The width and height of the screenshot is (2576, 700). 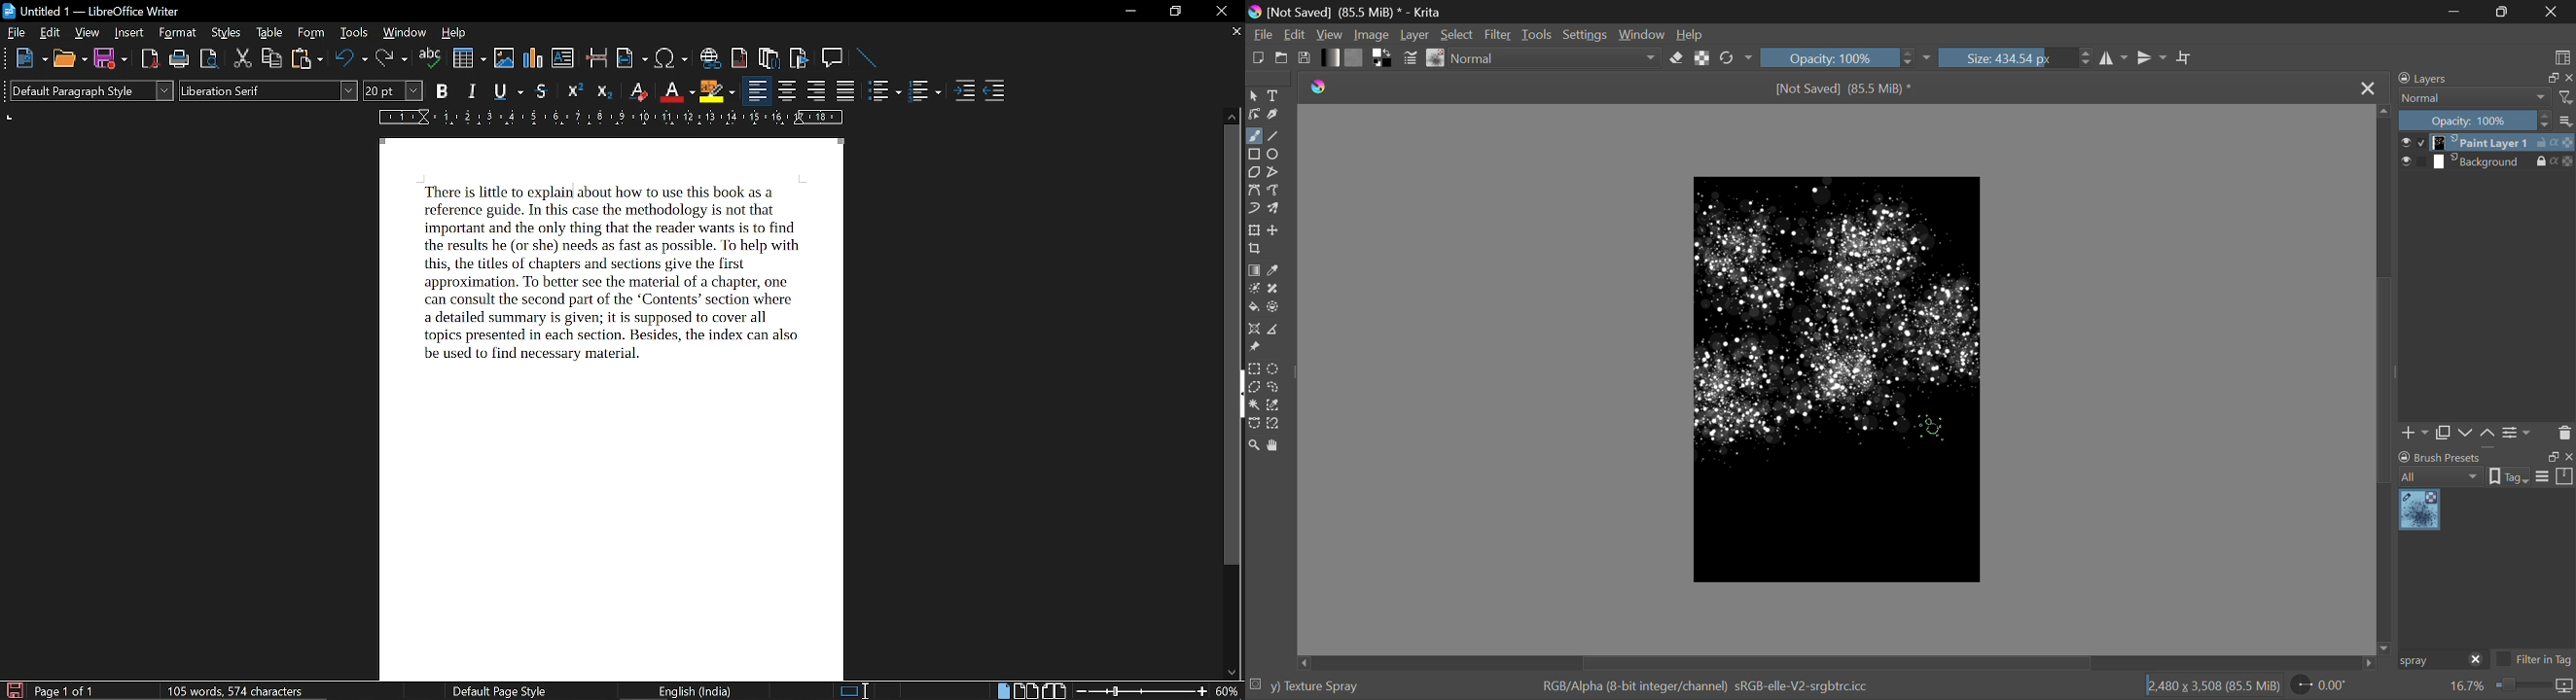 I want to click on Line, so click(x=1274, y=137).